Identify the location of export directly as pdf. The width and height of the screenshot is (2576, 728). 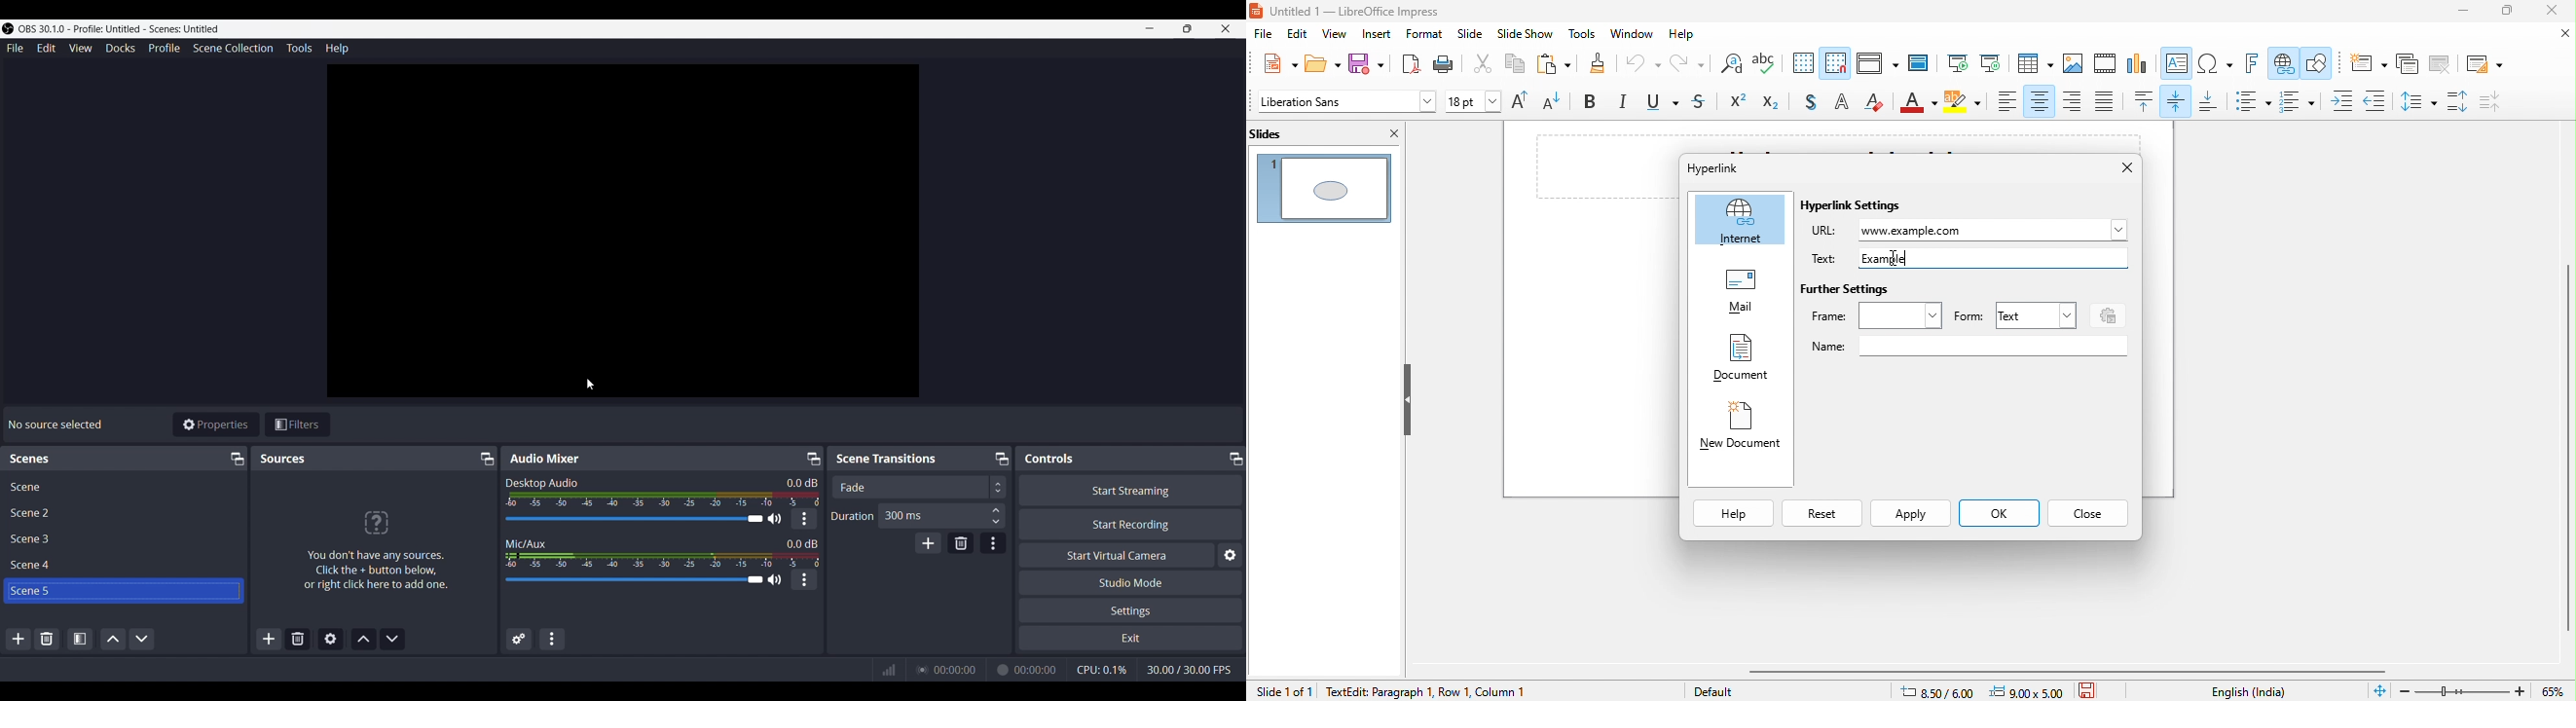
(1409, 64).